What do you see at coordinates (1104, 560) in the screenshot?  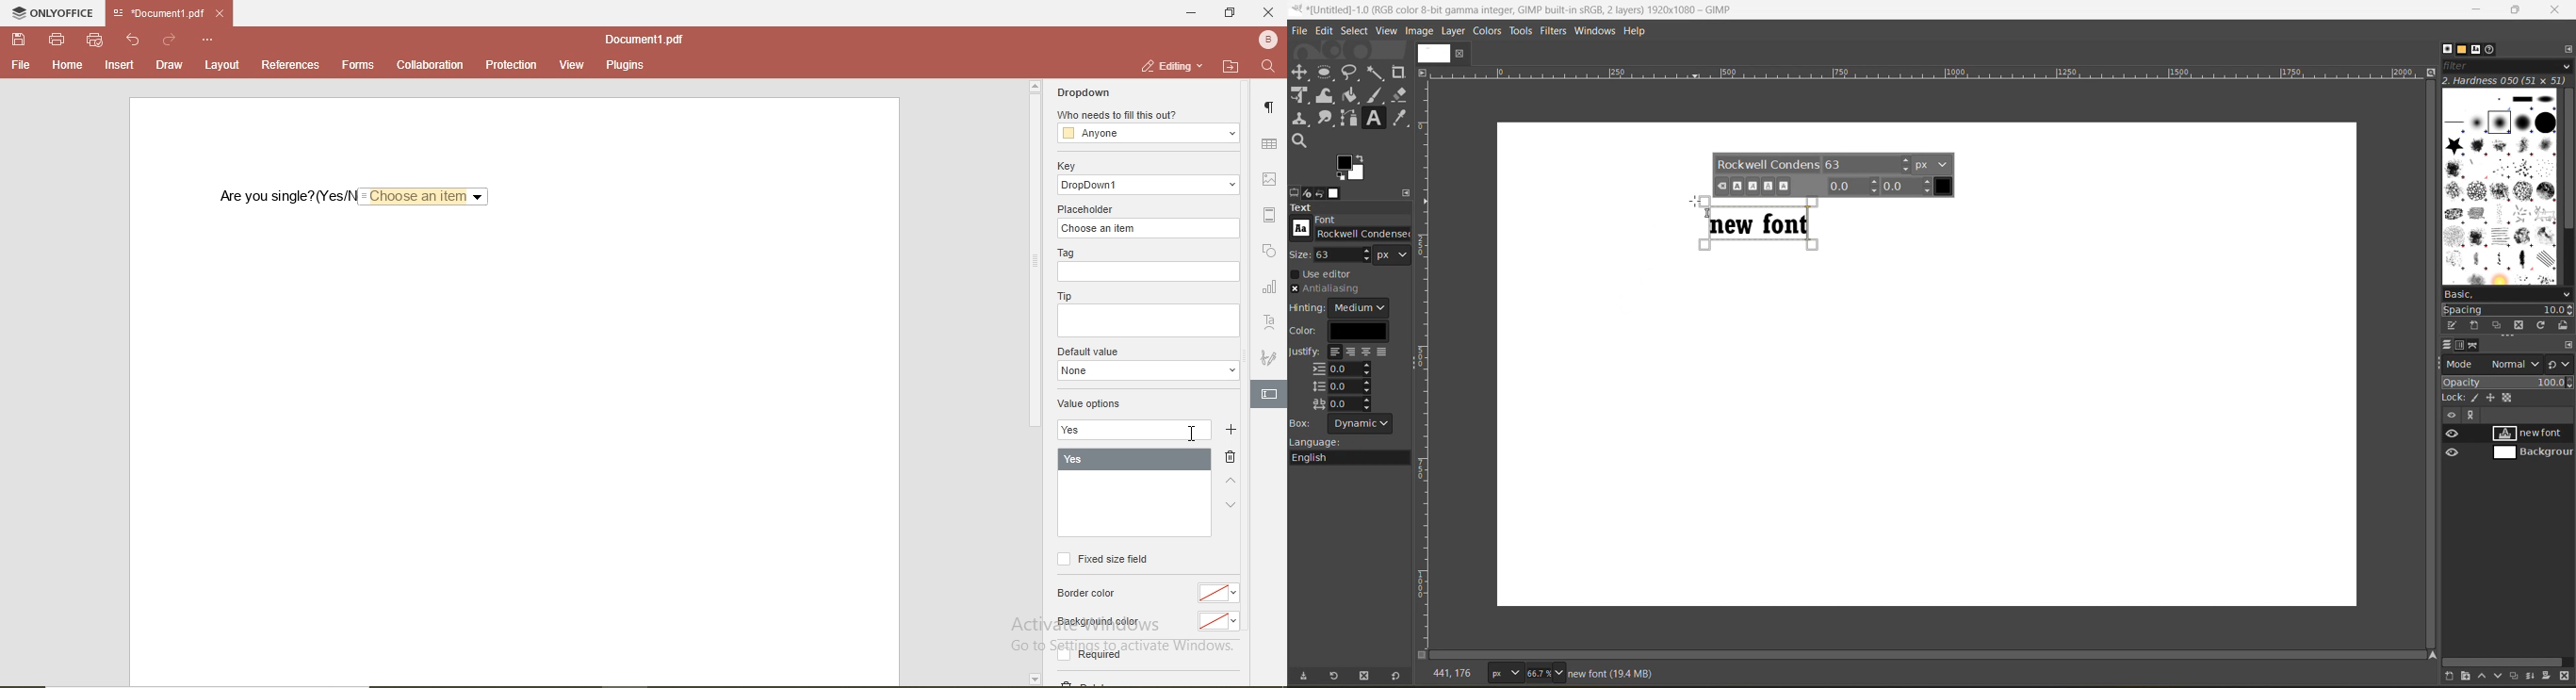 I see `fixed size field` at bounding box center [1104, 560].